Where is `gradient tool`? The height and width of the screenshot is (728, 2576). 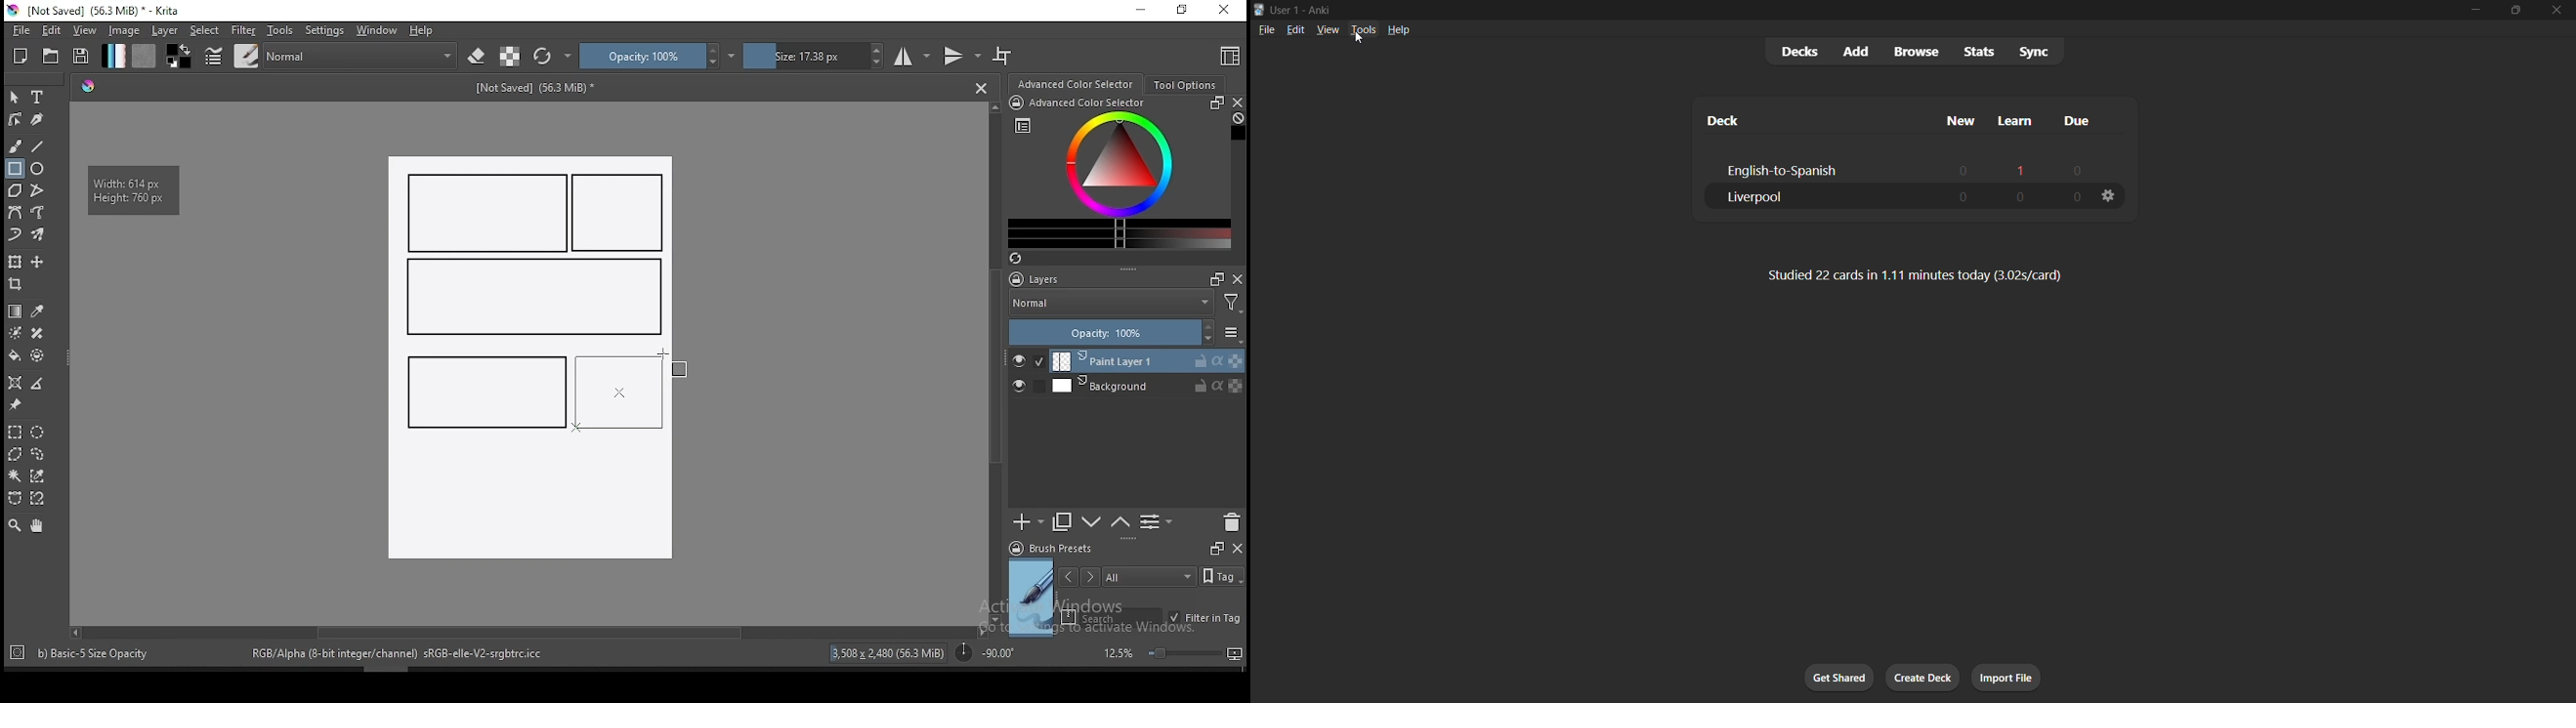 gradient tool is located at coordinates (16, 311).